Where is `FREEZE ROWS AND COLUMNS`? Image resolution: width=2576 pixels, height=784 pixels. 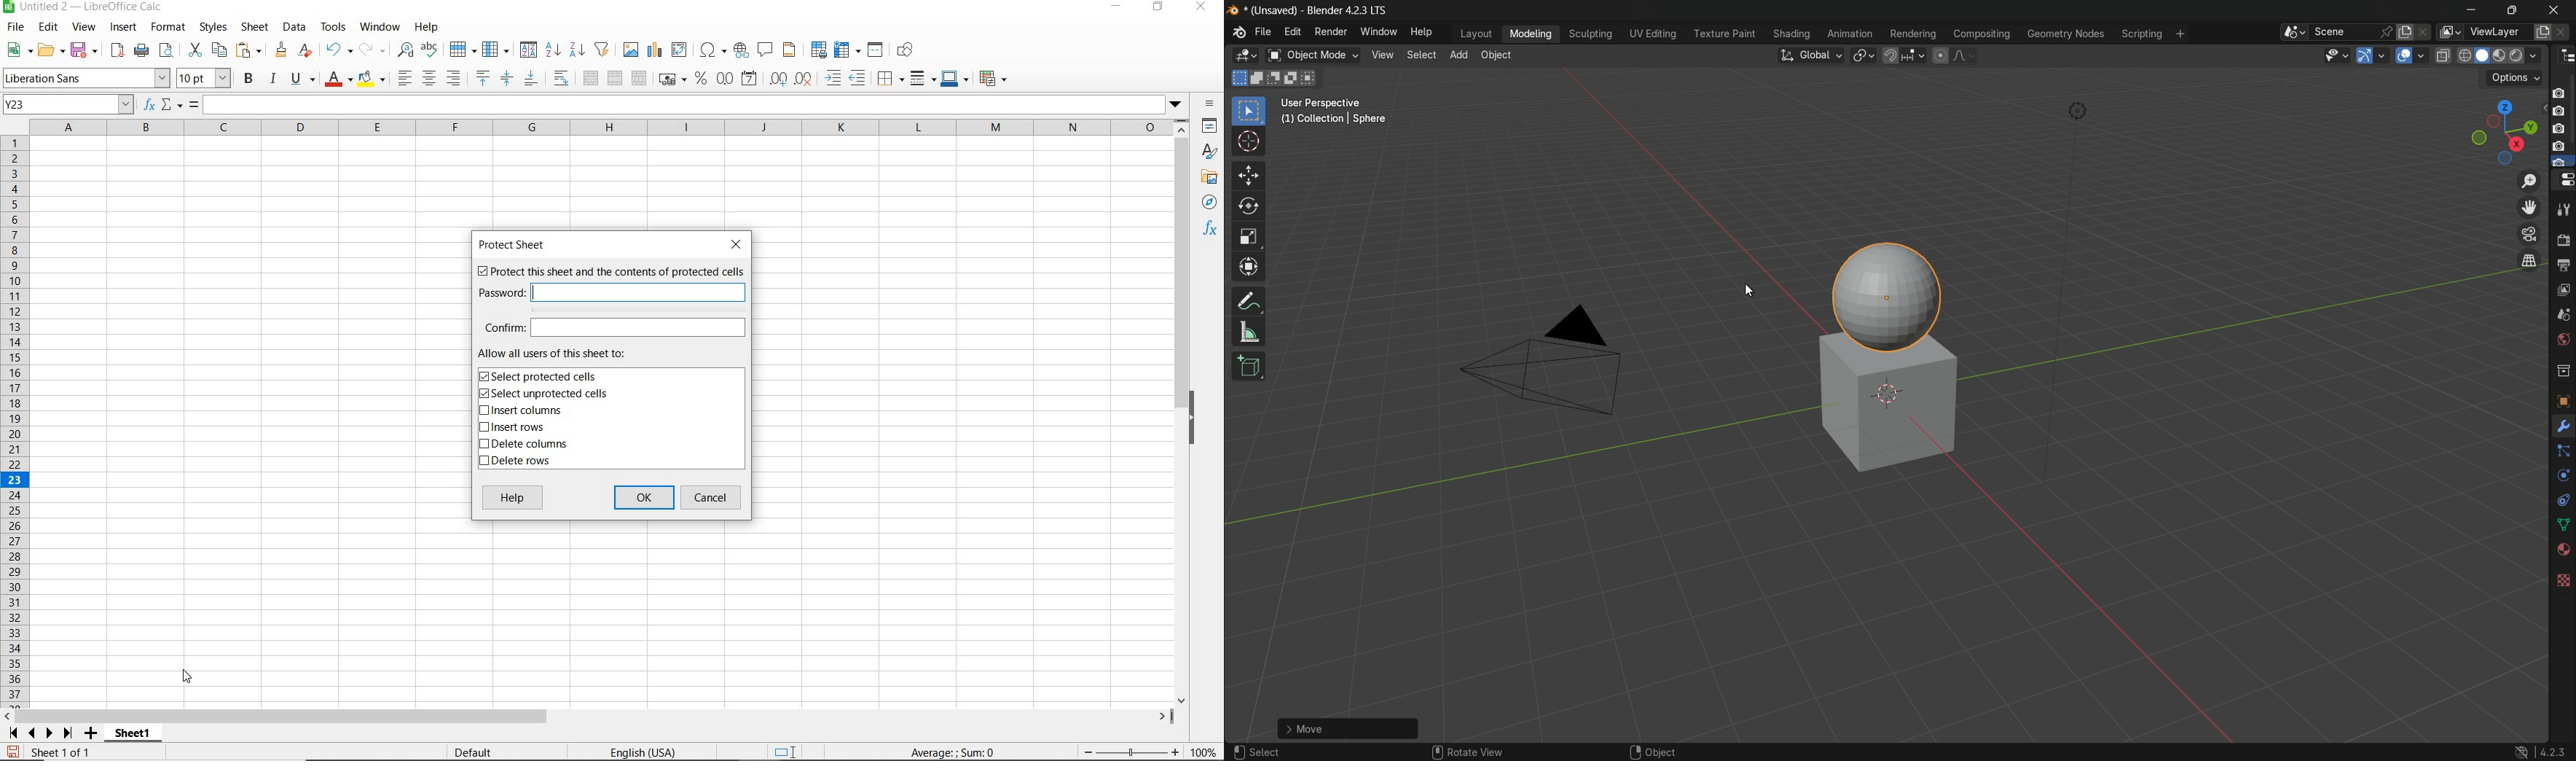
FREEZE ROWS AND COLUMNS is located at coordinates (849, 49).